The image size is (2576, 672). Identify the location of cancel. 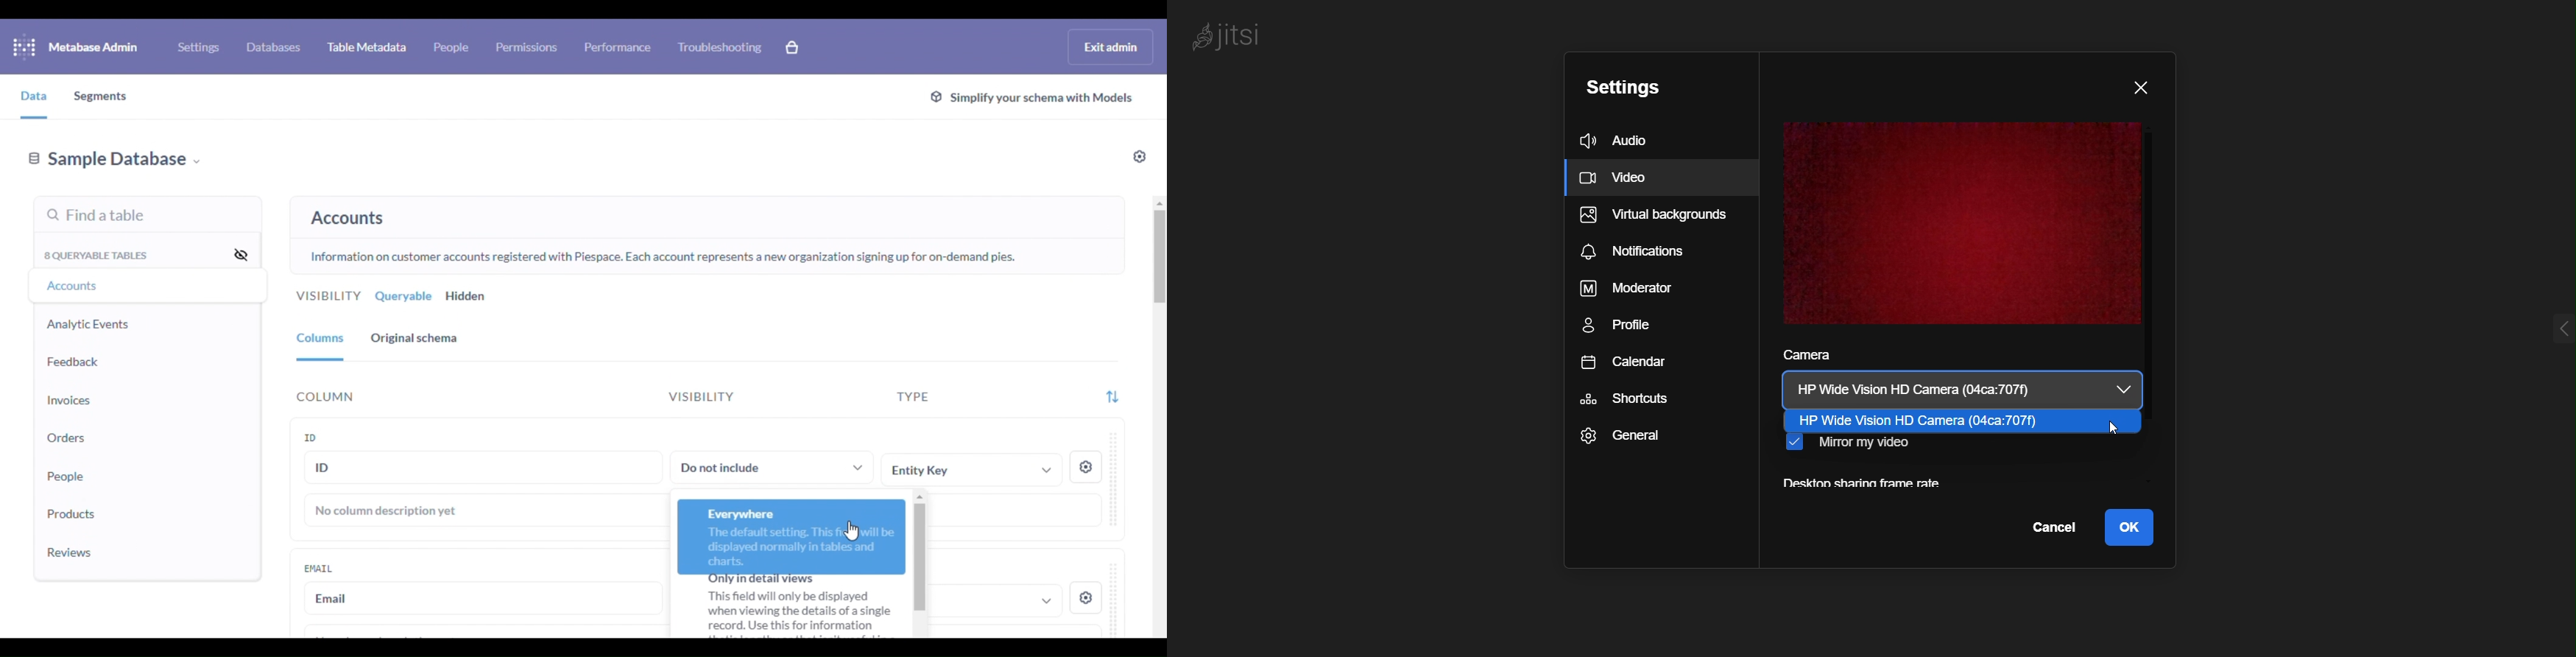
(2053, 528).